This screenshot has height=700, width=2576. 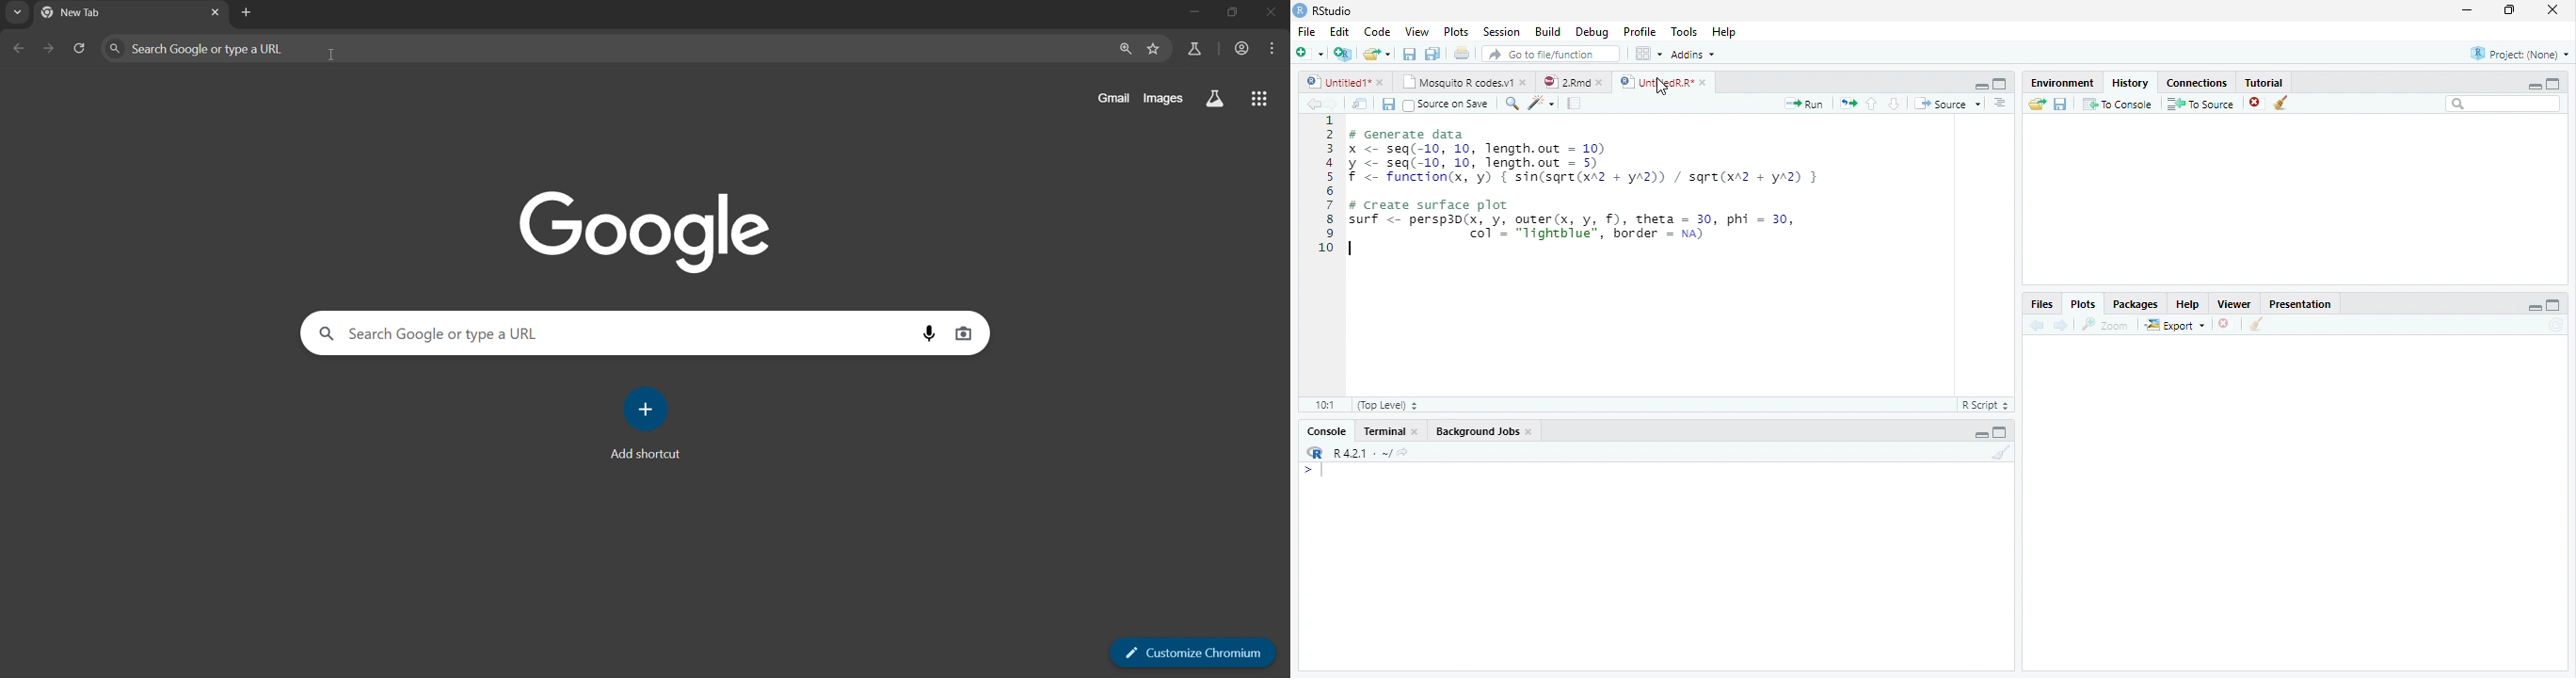 I want to click on google apps, so click(x=1215, y=100).